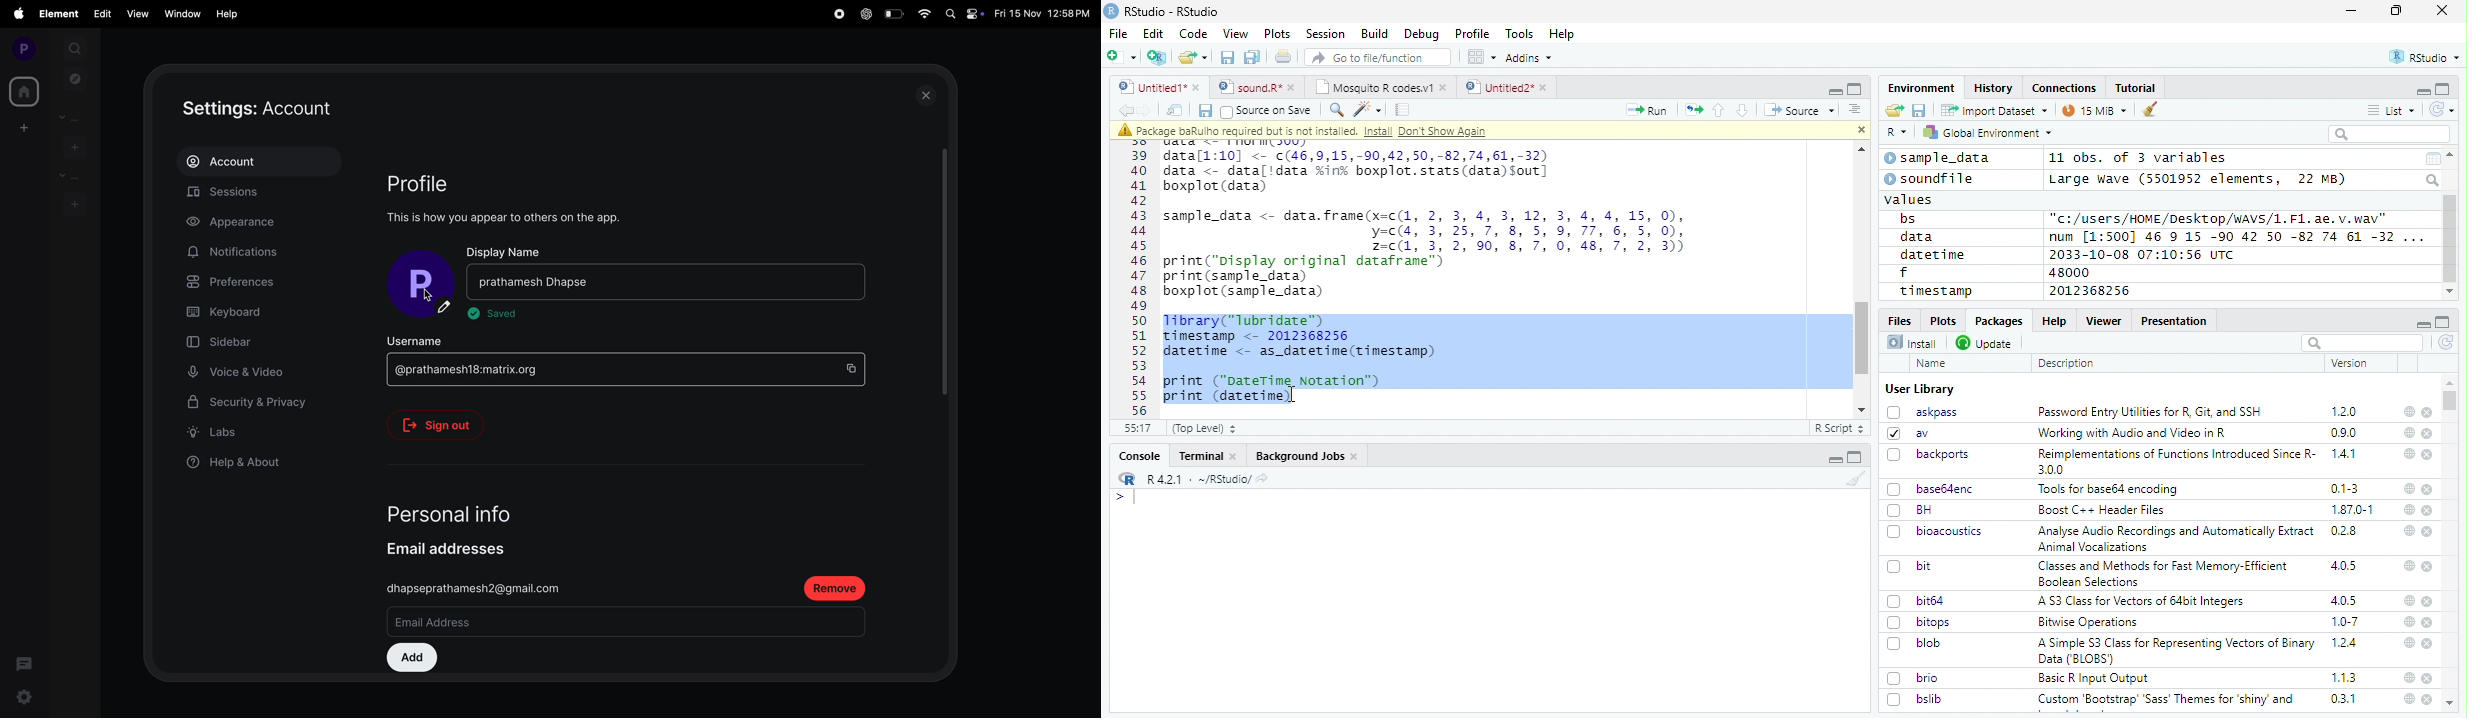 The height and width of the screenshot is (728, 2492). Describe the element at coordinates (1123, 57) in the screenshot. I see `New file` at that location.